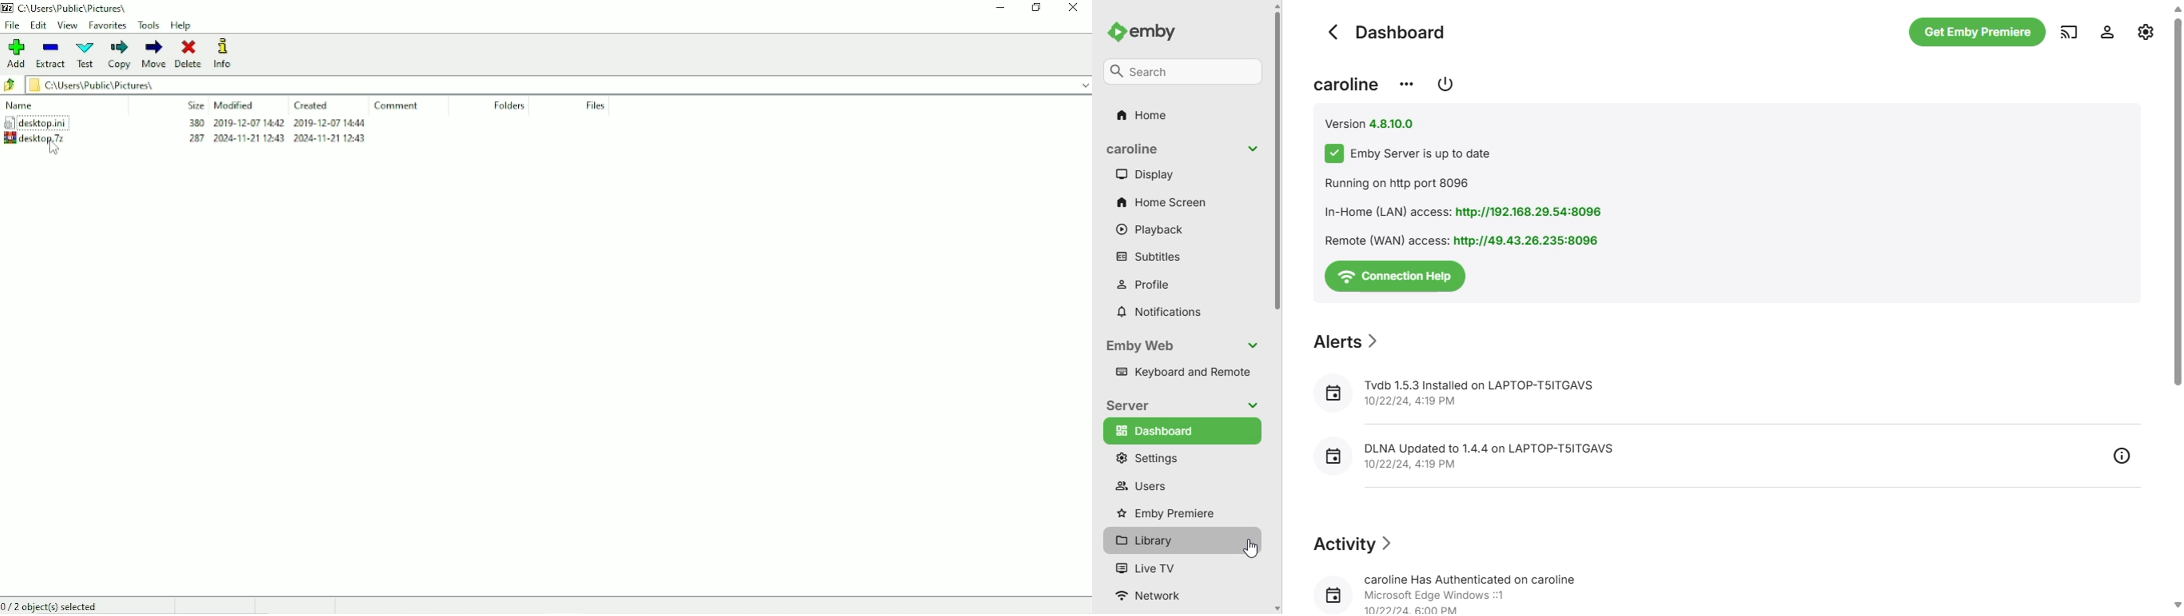 Image resolution: width=2184 pixels, height=616 pixels. I want to click on display name, so click(1346, 84).